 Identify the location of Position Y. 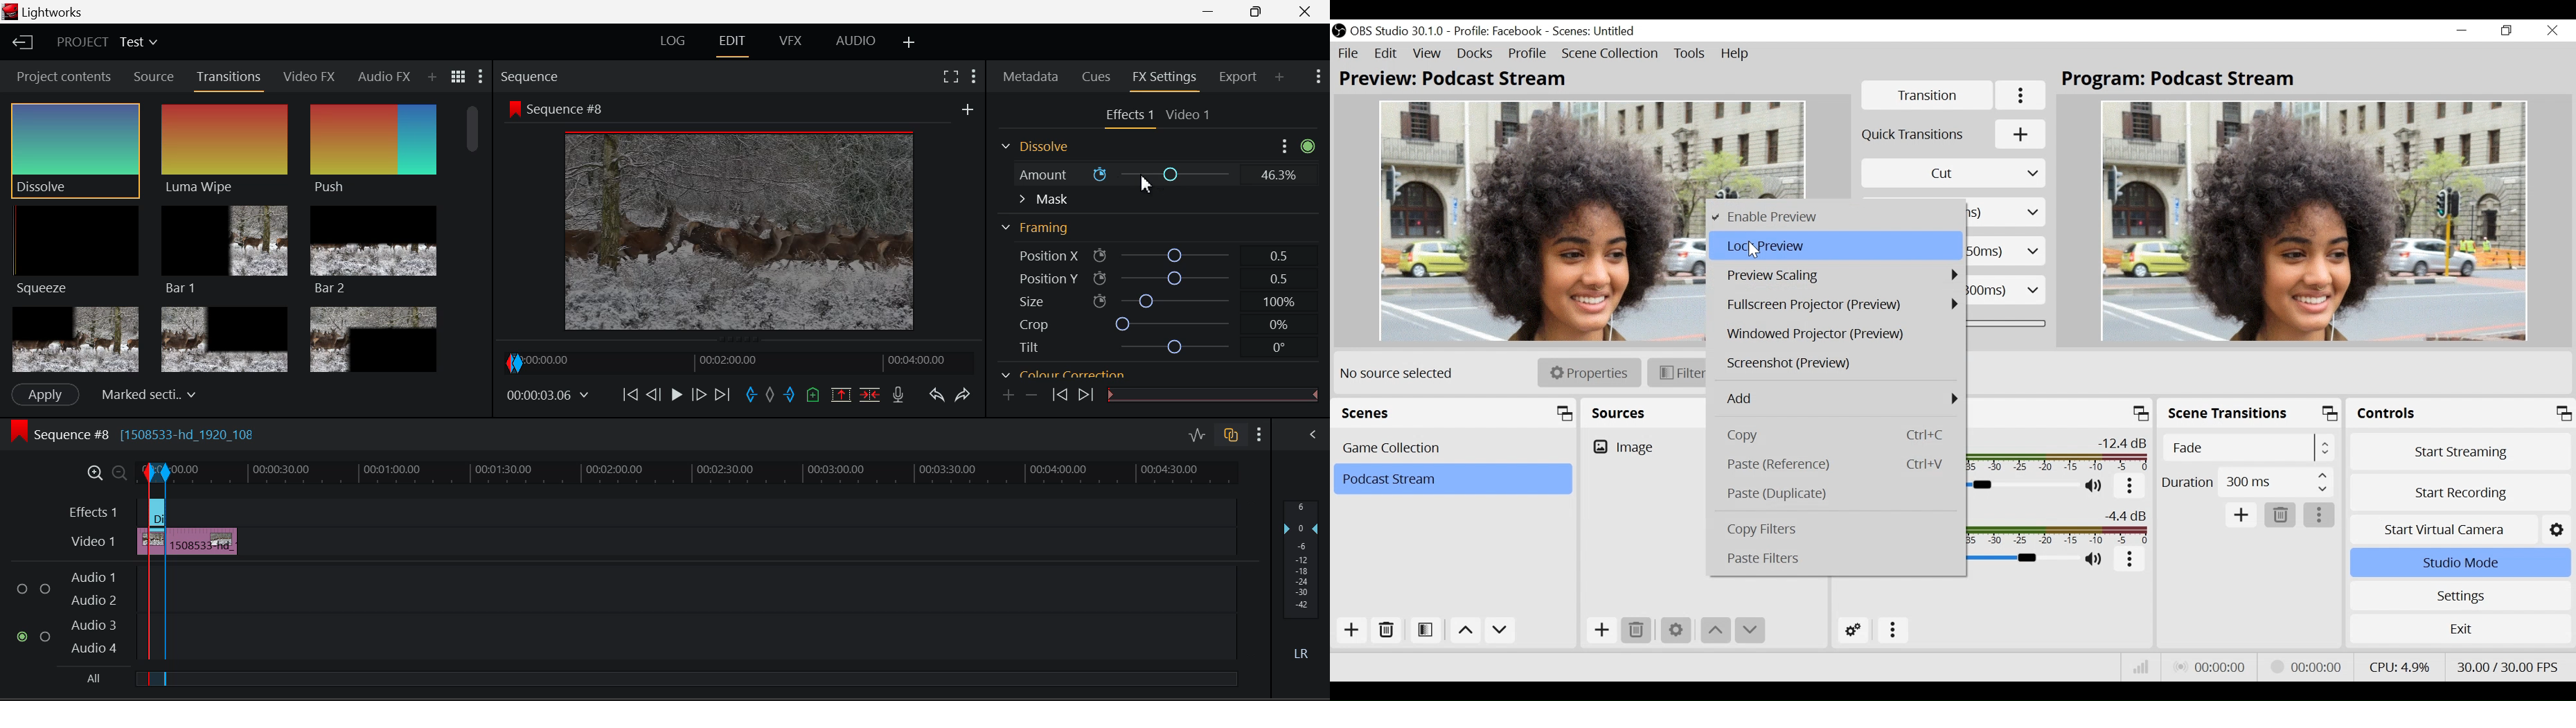
(1151, 278).